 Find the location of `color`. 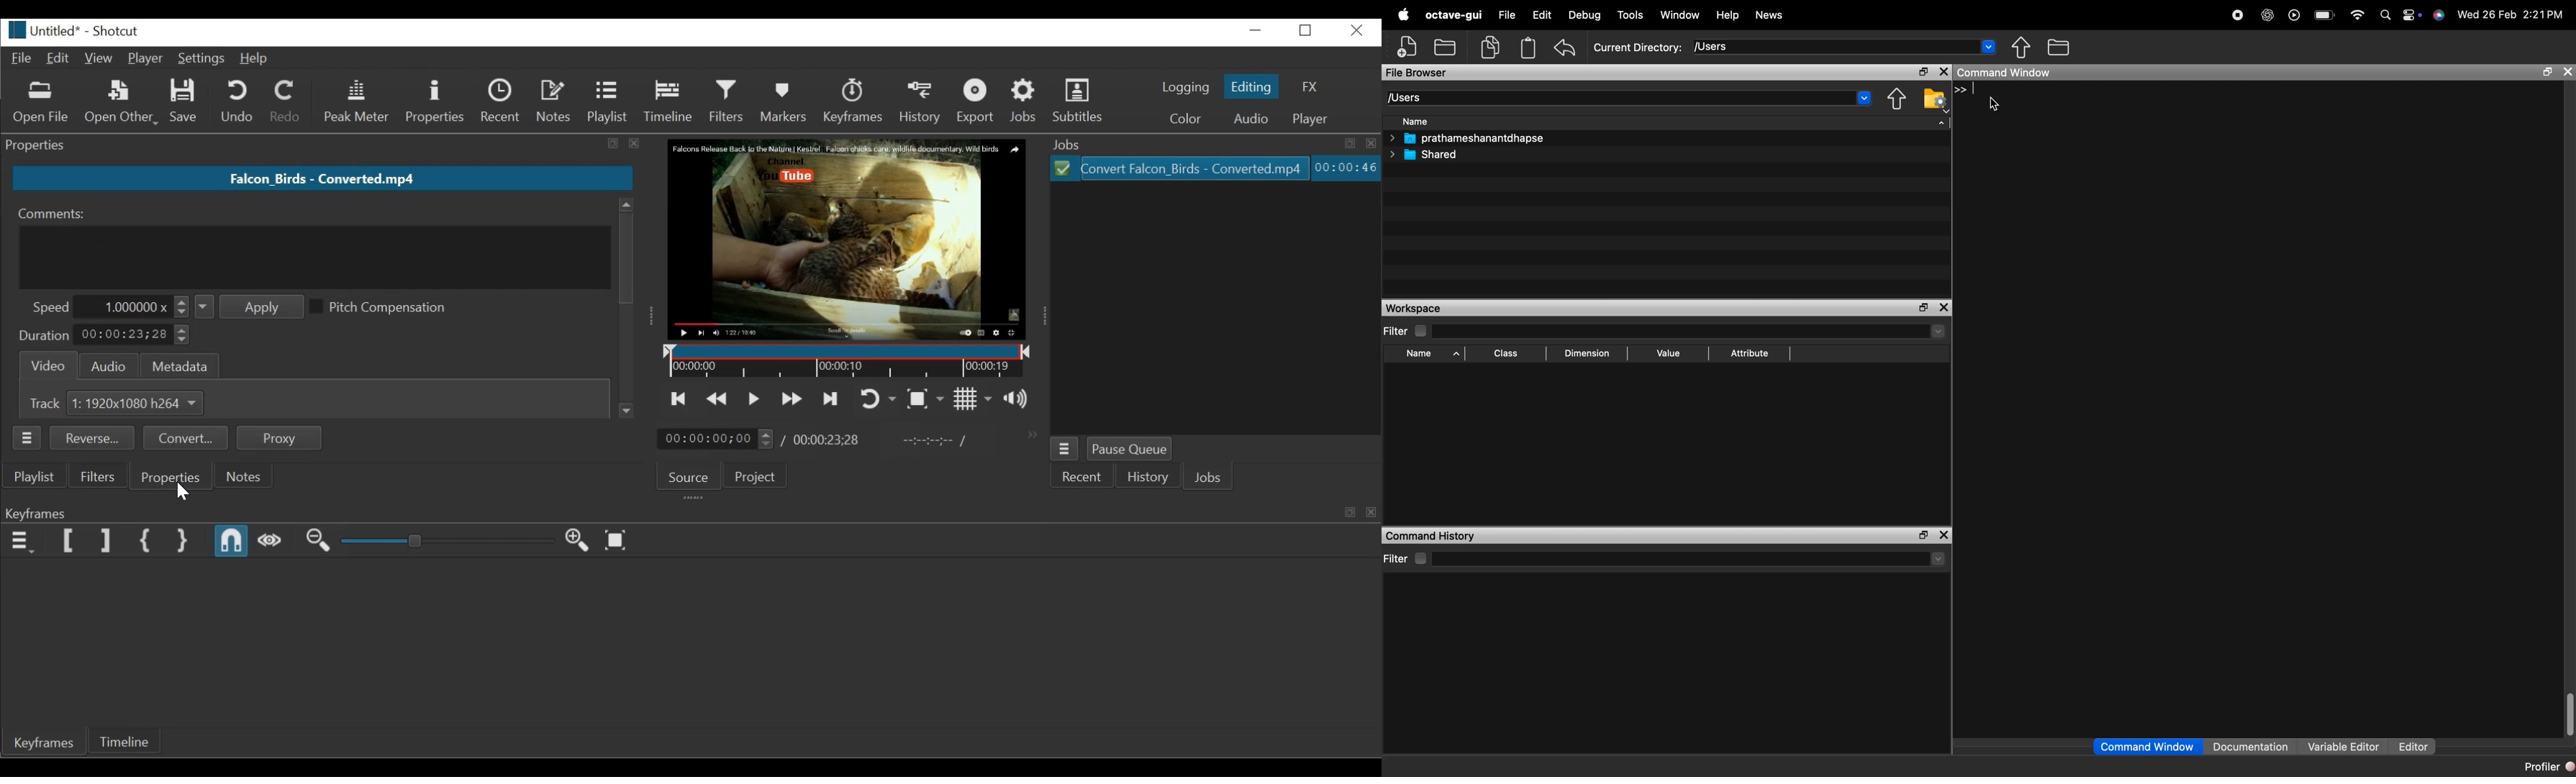

color is located at coordinates (1186, 119).